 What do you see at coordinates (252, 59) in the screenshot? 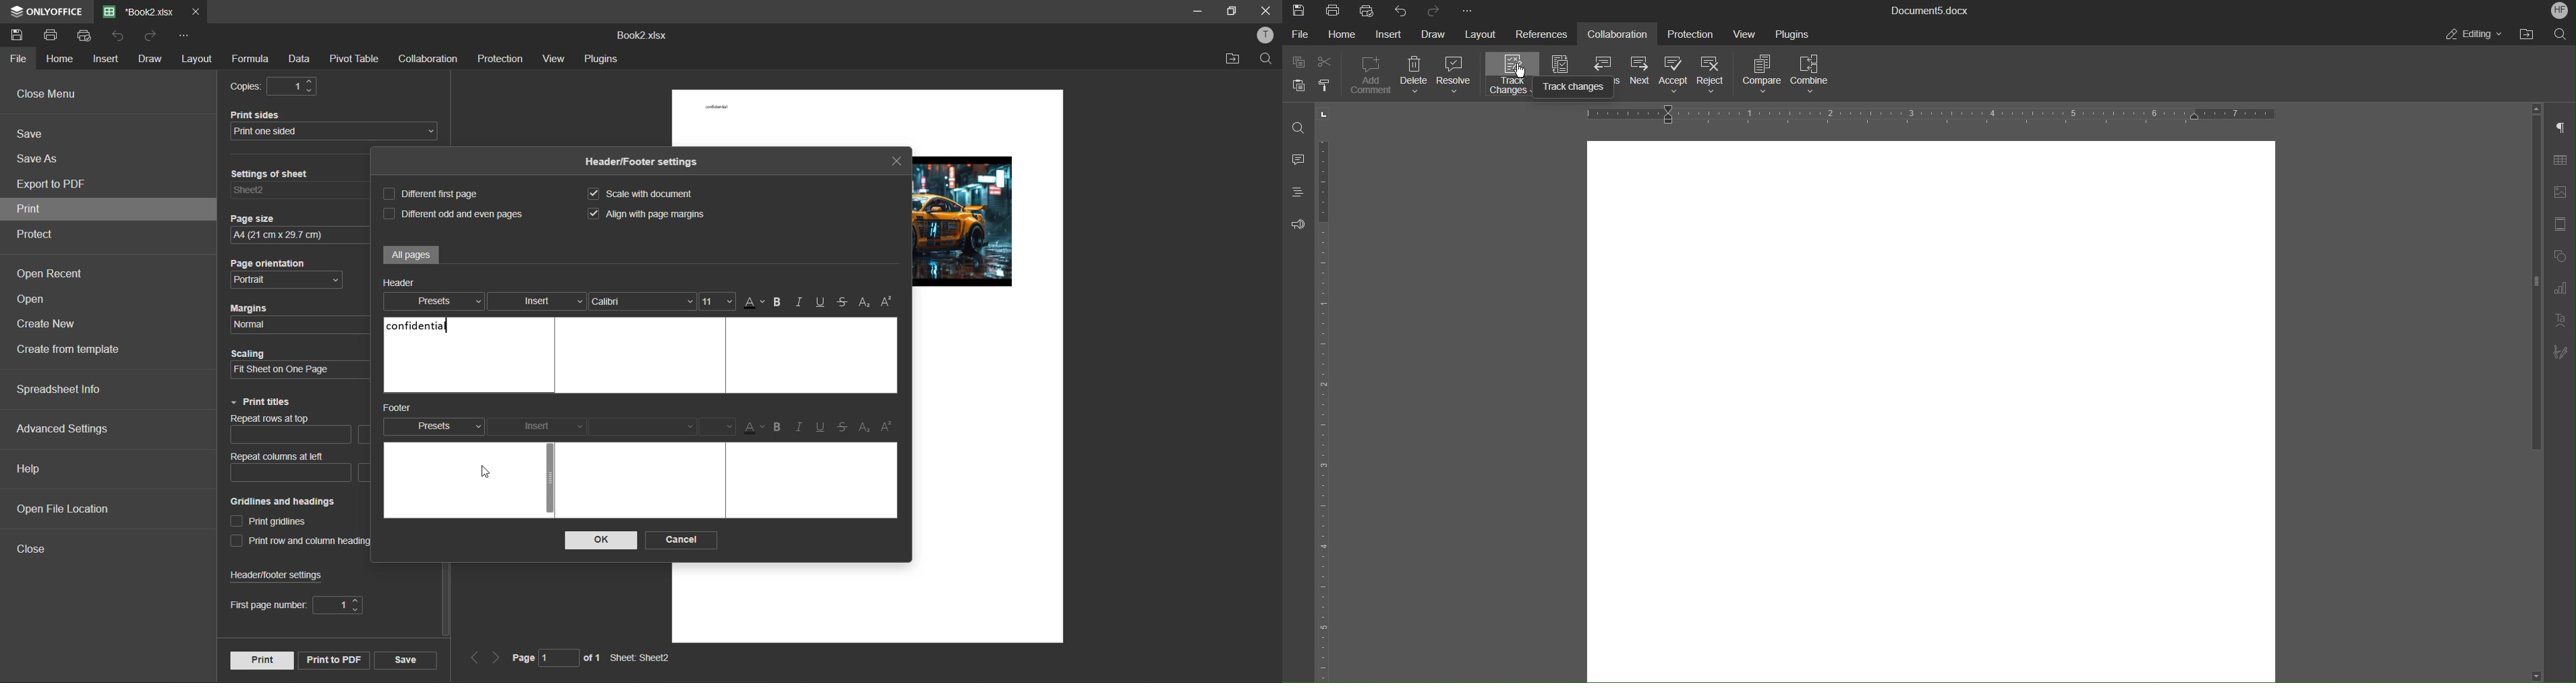
I see `formula` at bounding box center [252, 59].